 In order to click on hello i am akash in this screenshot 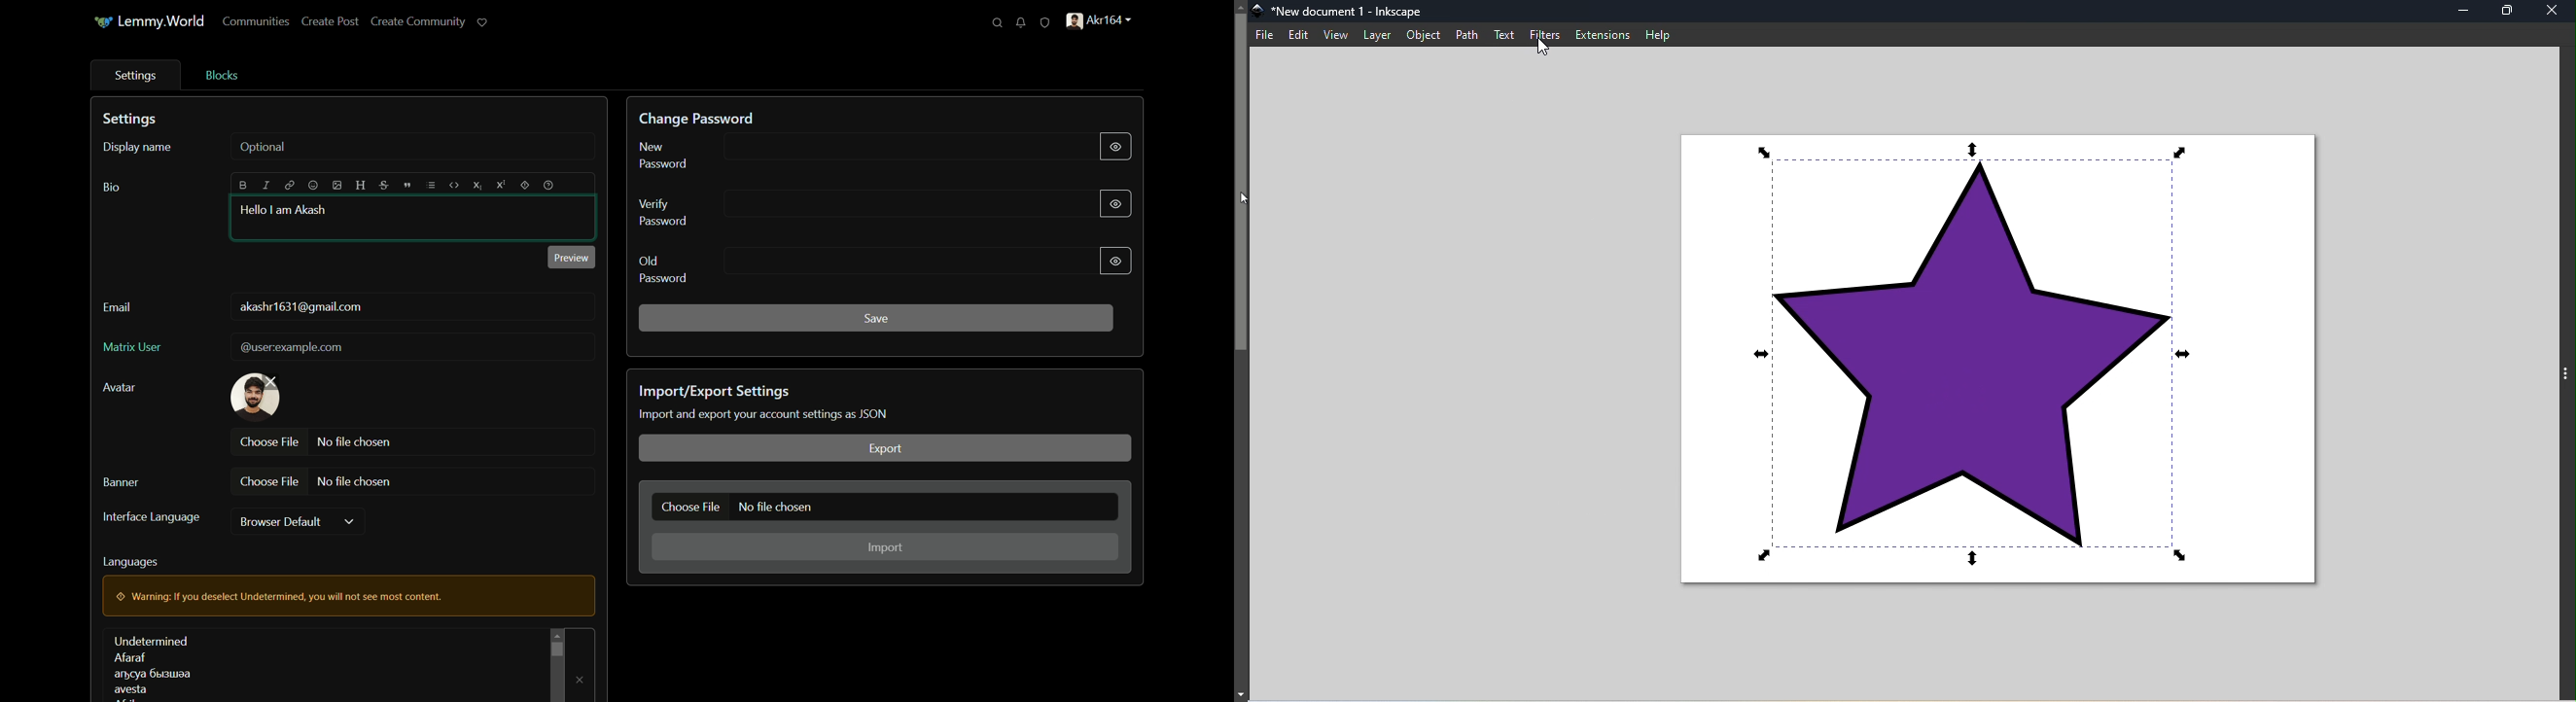, I will do `click(287, 211)`.